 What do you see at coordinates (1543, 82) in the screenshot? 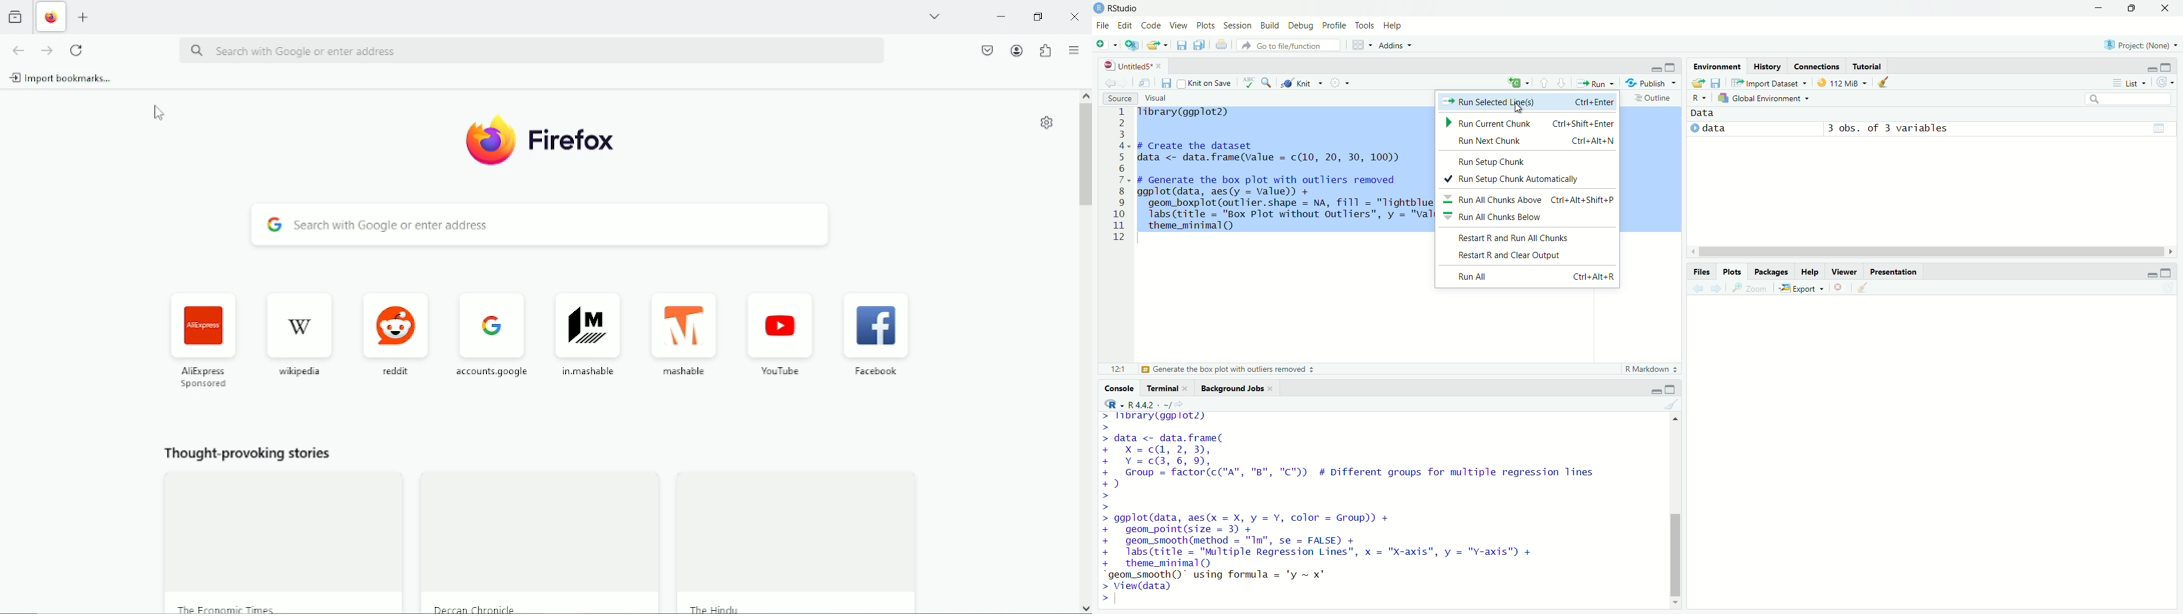
I see `upward` at bounding box center [1543, 82].